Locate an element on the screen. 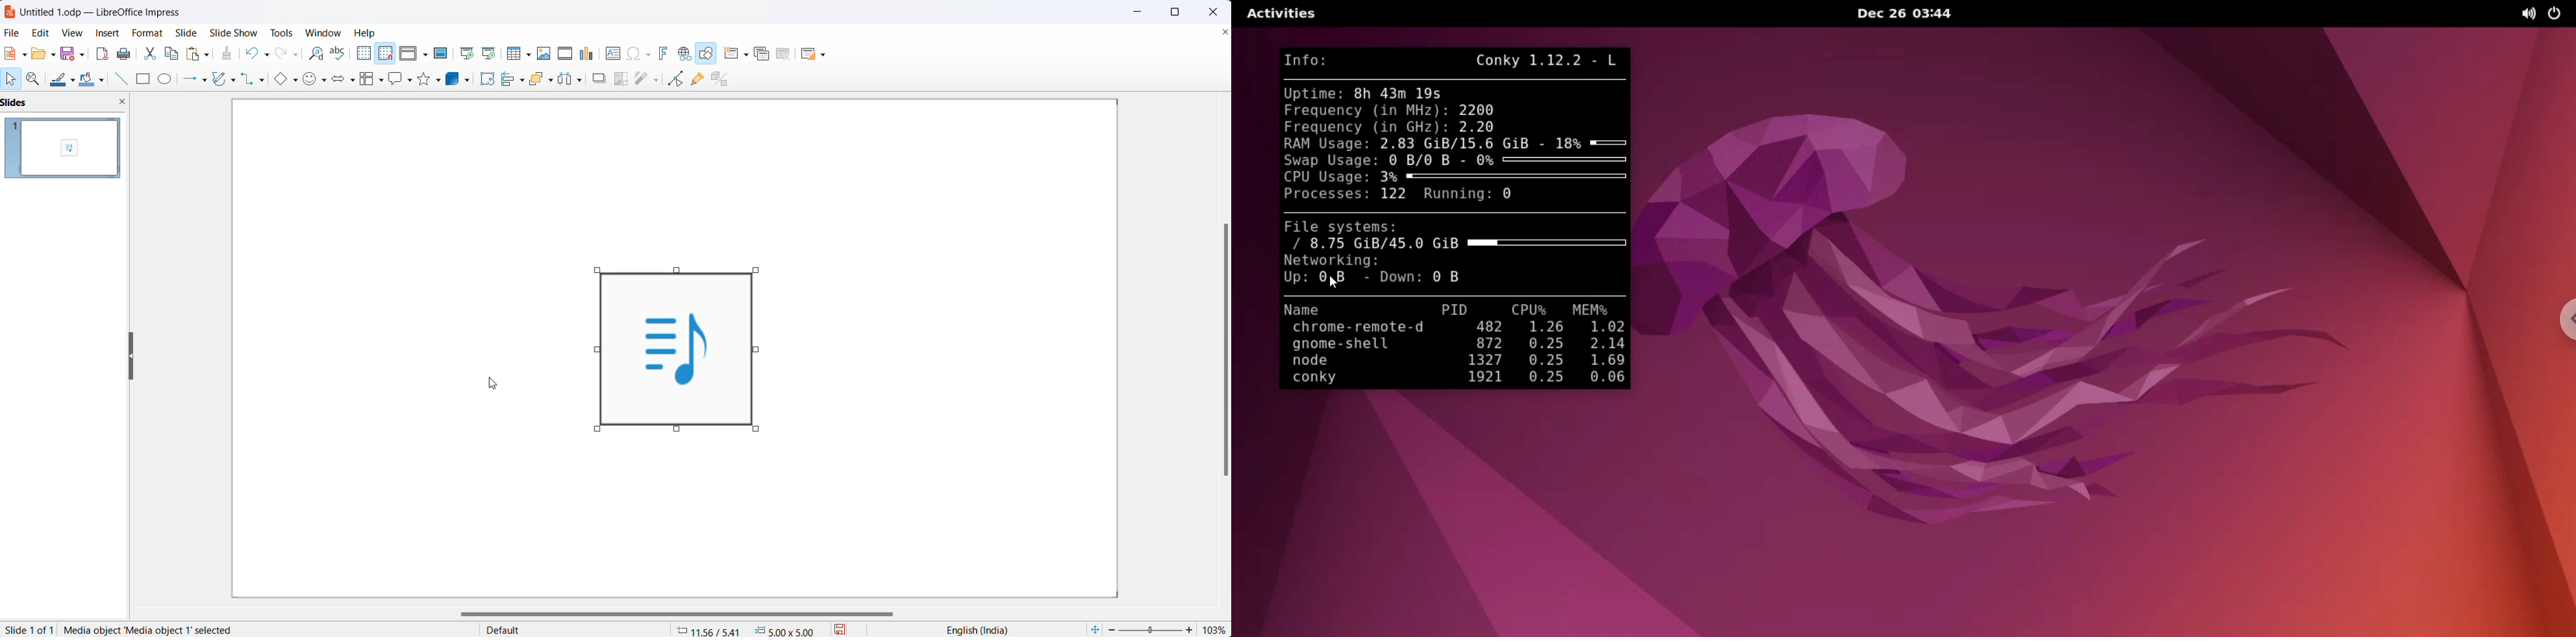 This screenshot has height=644, width=2576.  is located at coordinates (972, 629).